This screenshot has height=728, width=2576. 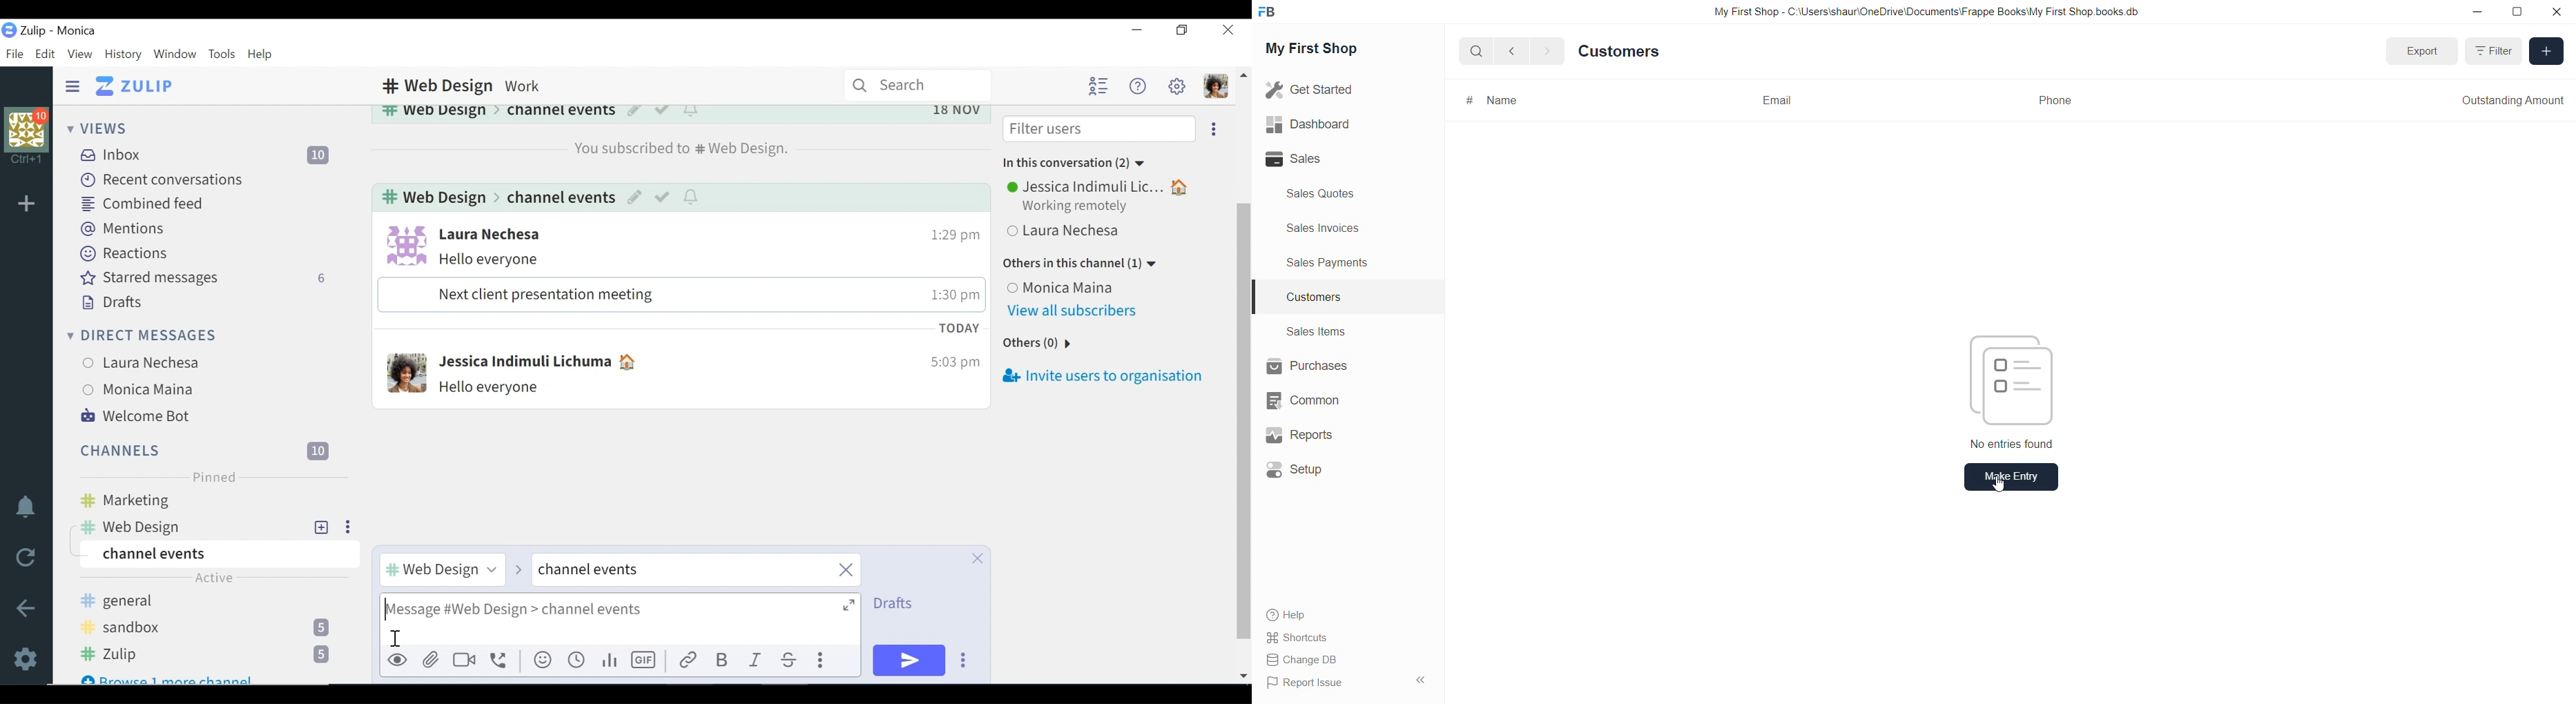 What do you see at coordinates (2483, 17) in the screenshot?
I see `minimize` at bounding box center [2483, 17].